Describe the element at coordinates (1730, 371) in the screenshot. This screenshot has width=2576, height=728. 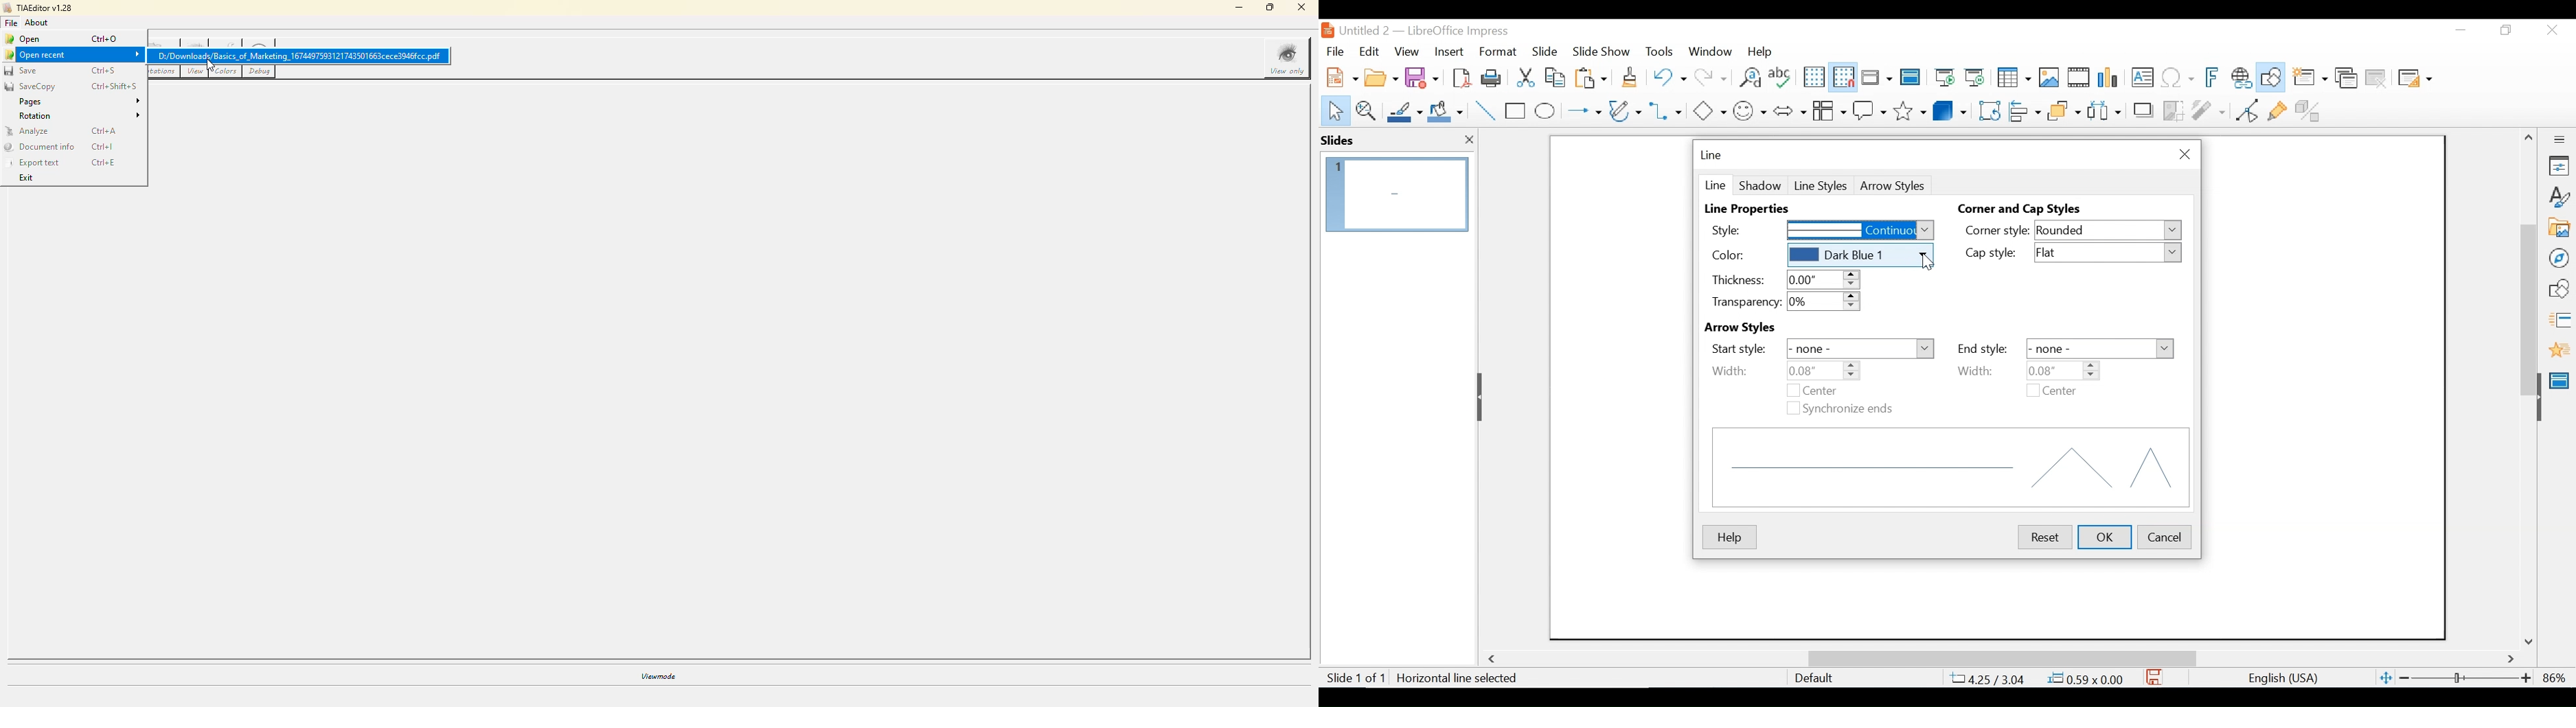
I see `Width` at that location.